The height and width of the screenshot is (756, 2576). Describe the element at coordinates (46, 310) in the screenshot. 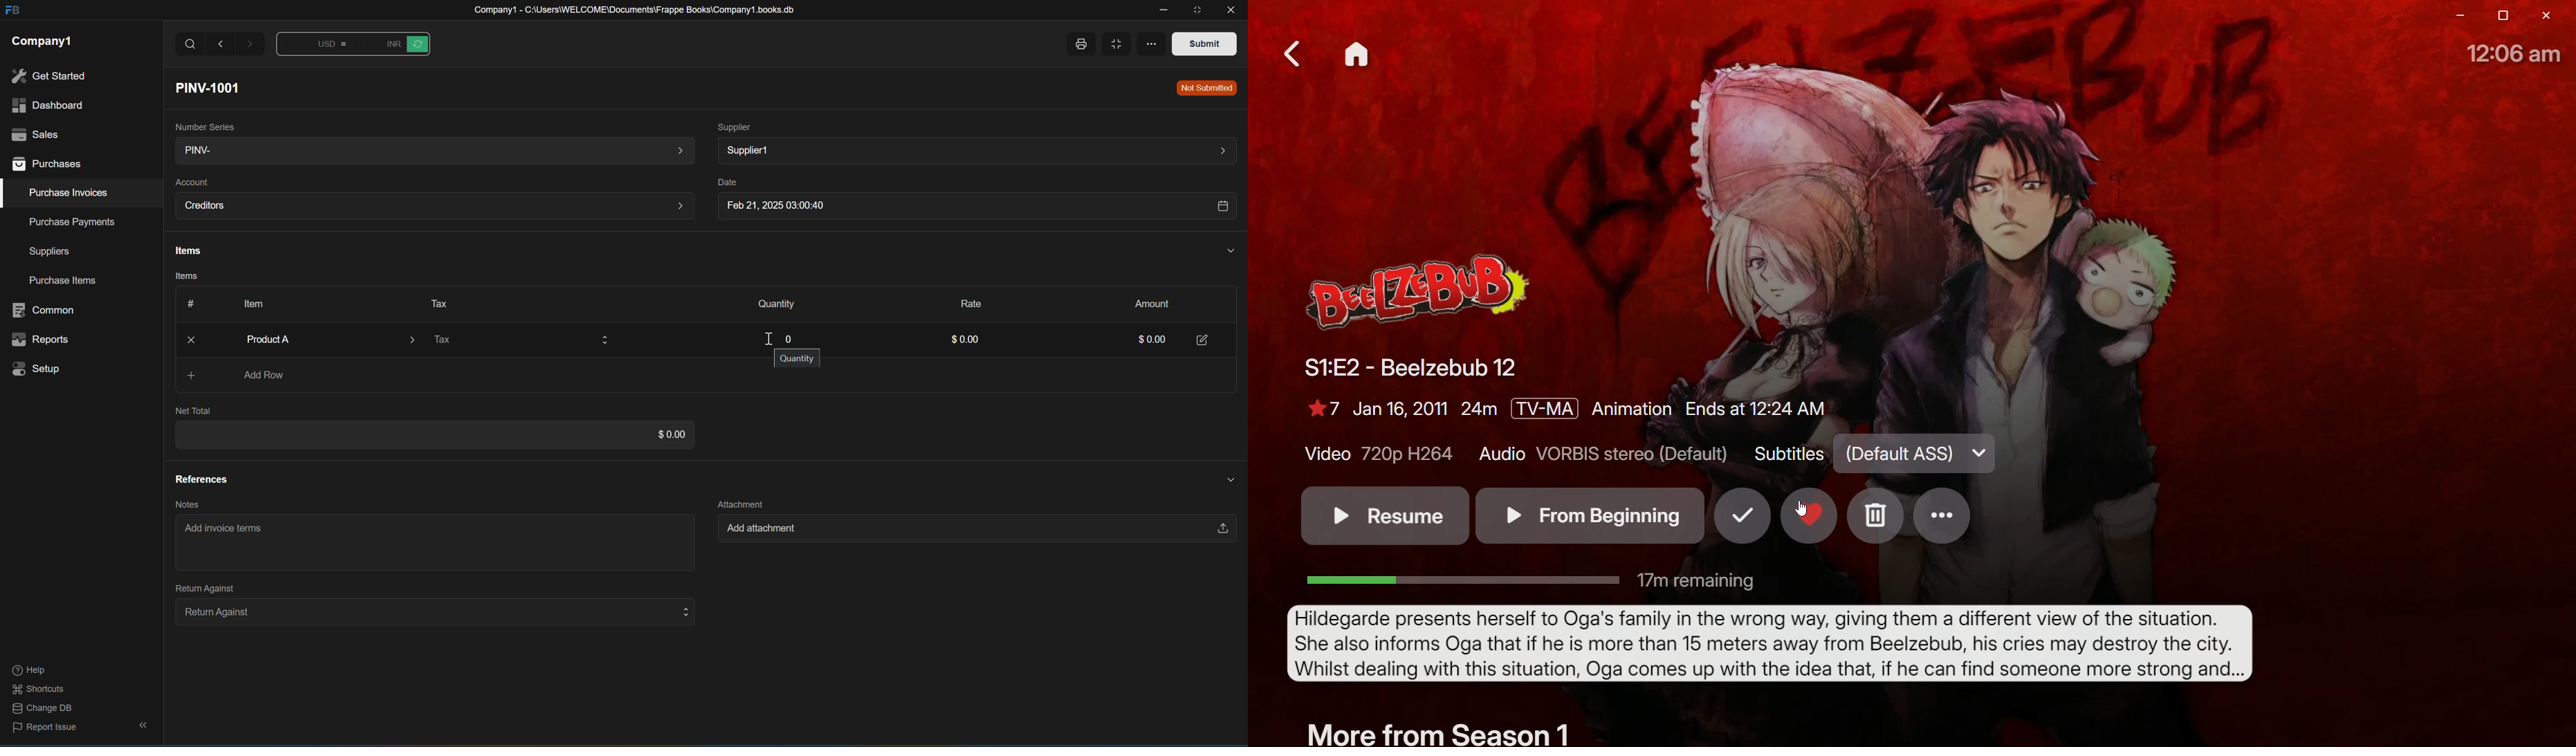

I see `common` at that location.